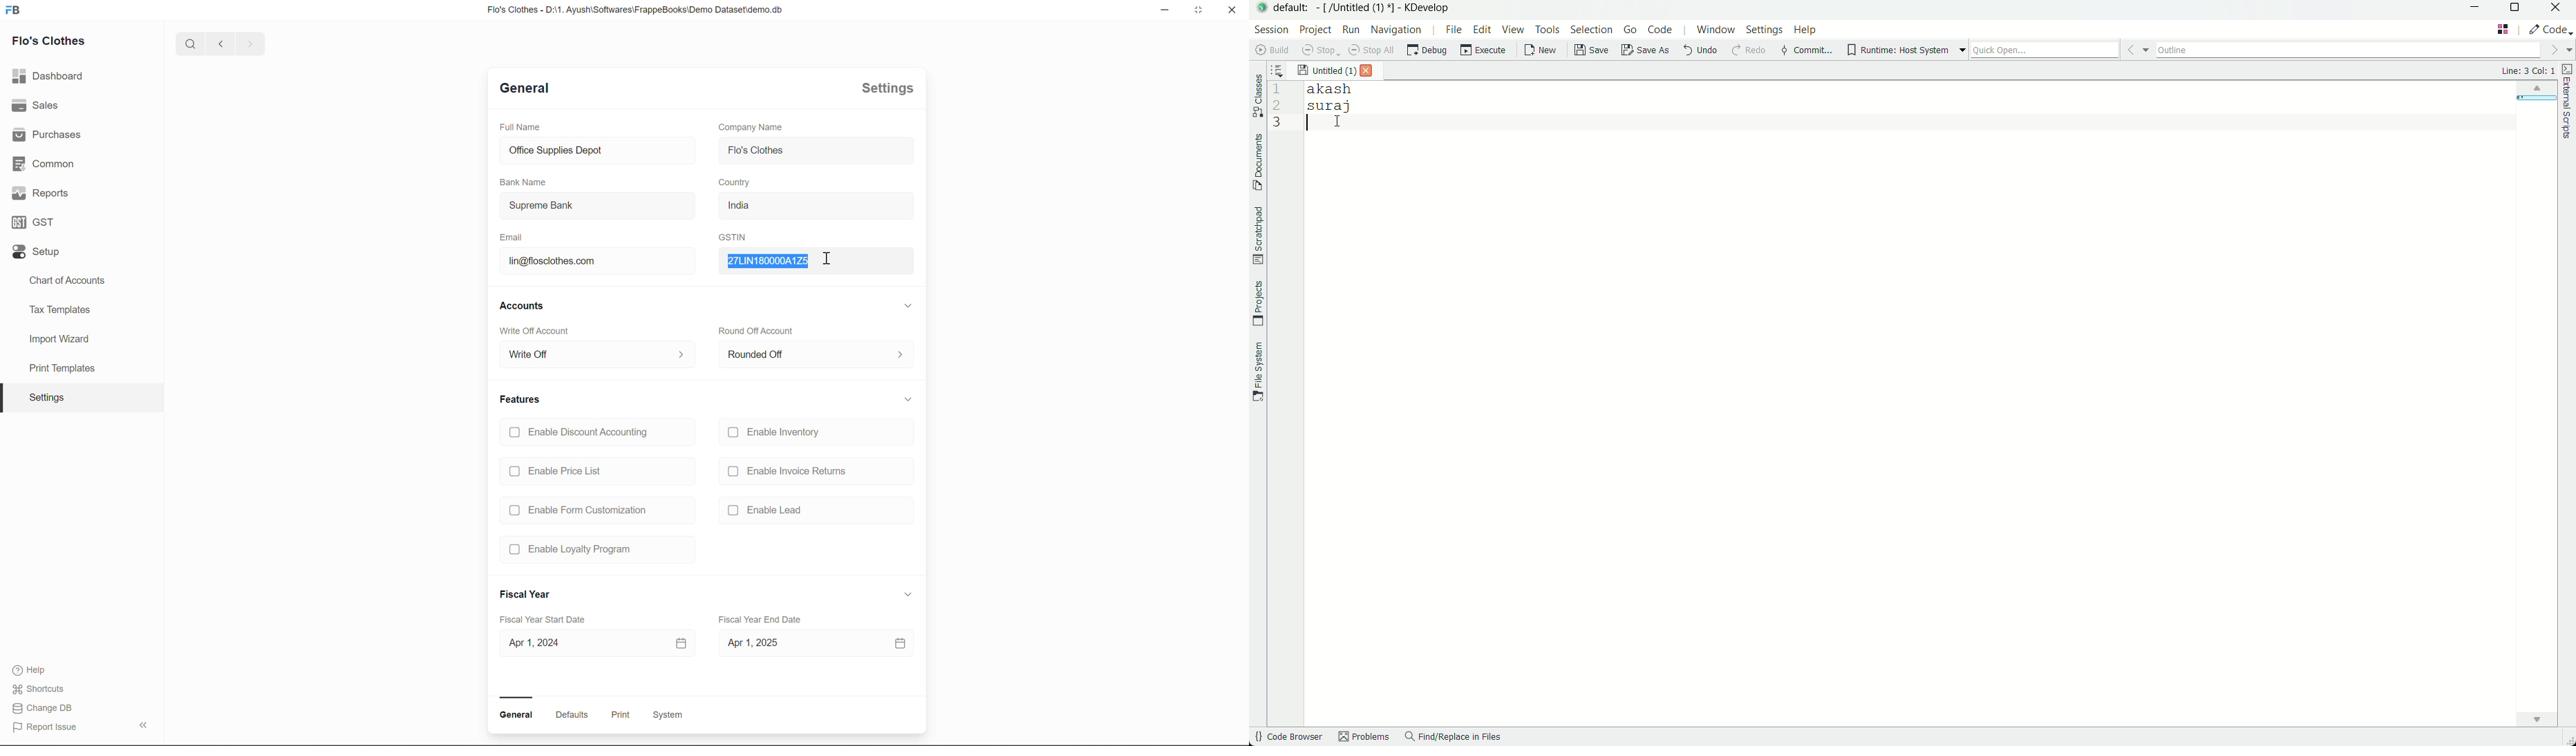 The image size is (2576, 756). What do you see at coordinates (815, 206) in the screenshot?
I see `India` at bounding box center [815, 206].